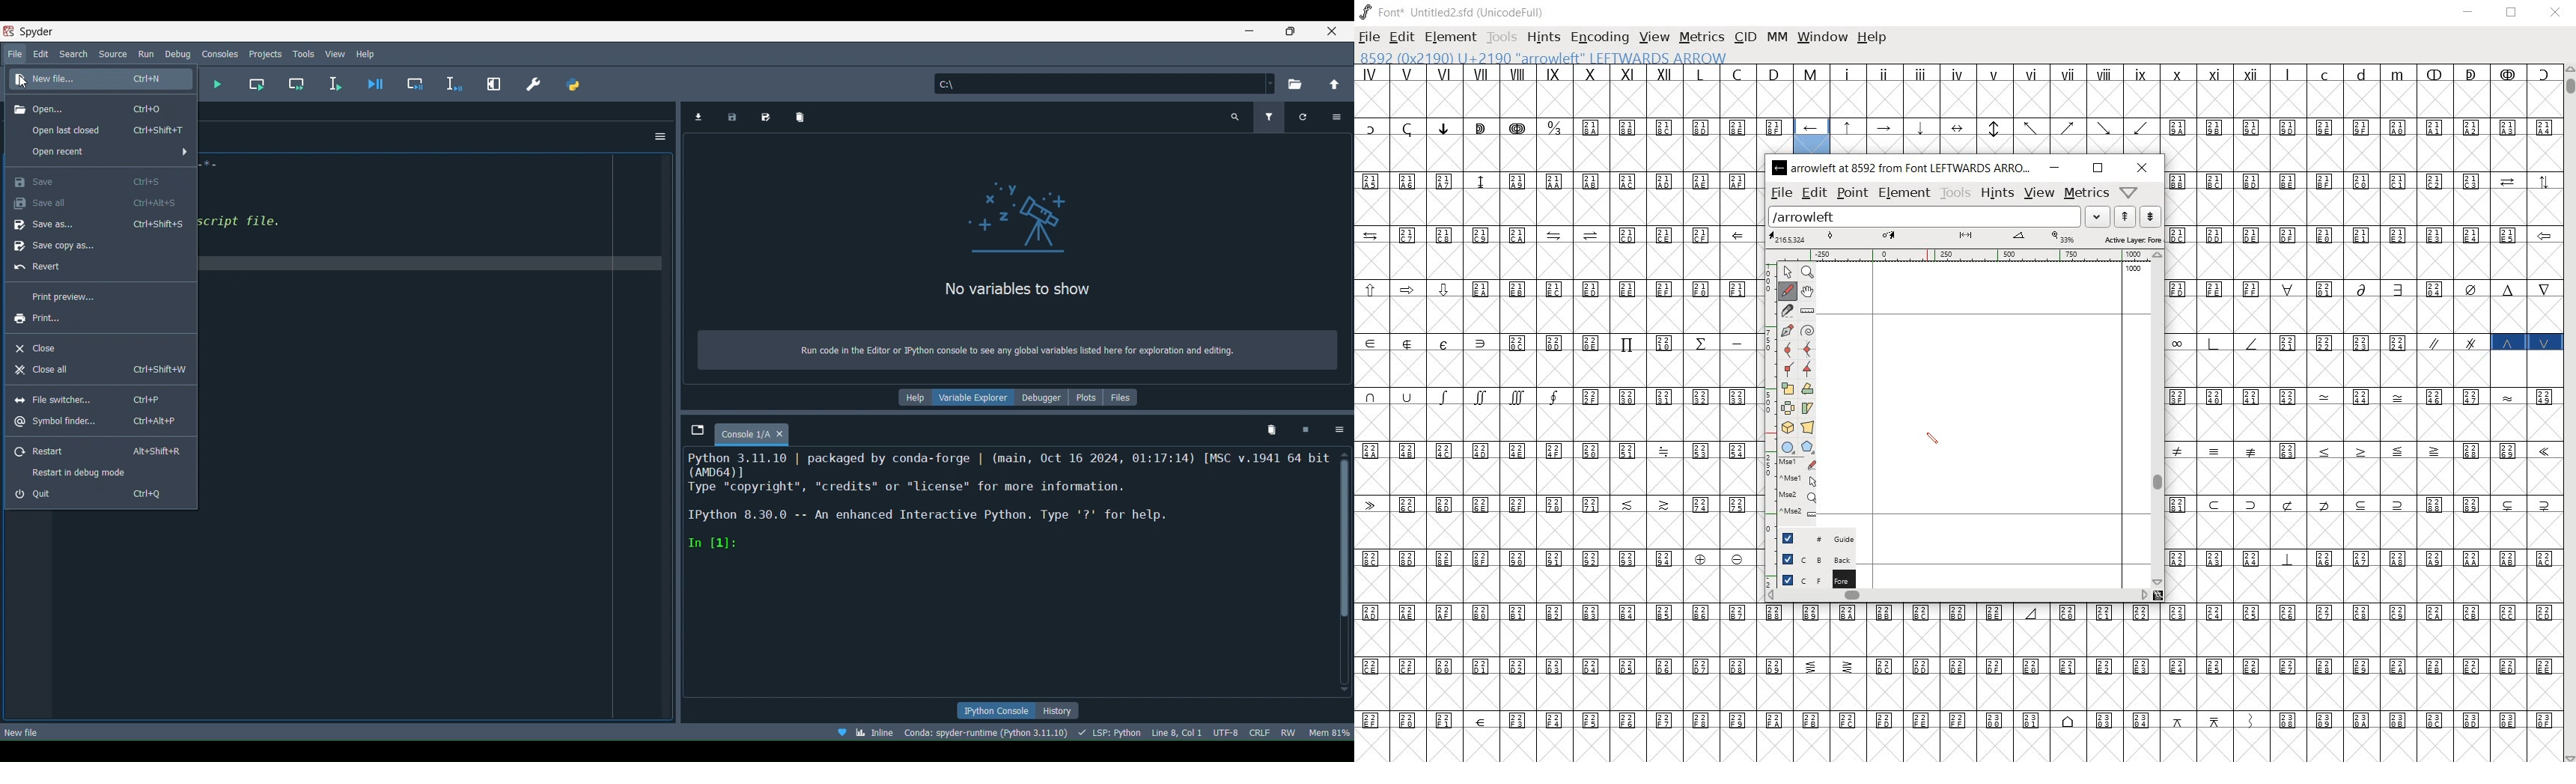 This screenshot has width=2576, height=784. Describe the element at coordinates (1955, 192) in the screenshot. I see `tools` at that location.